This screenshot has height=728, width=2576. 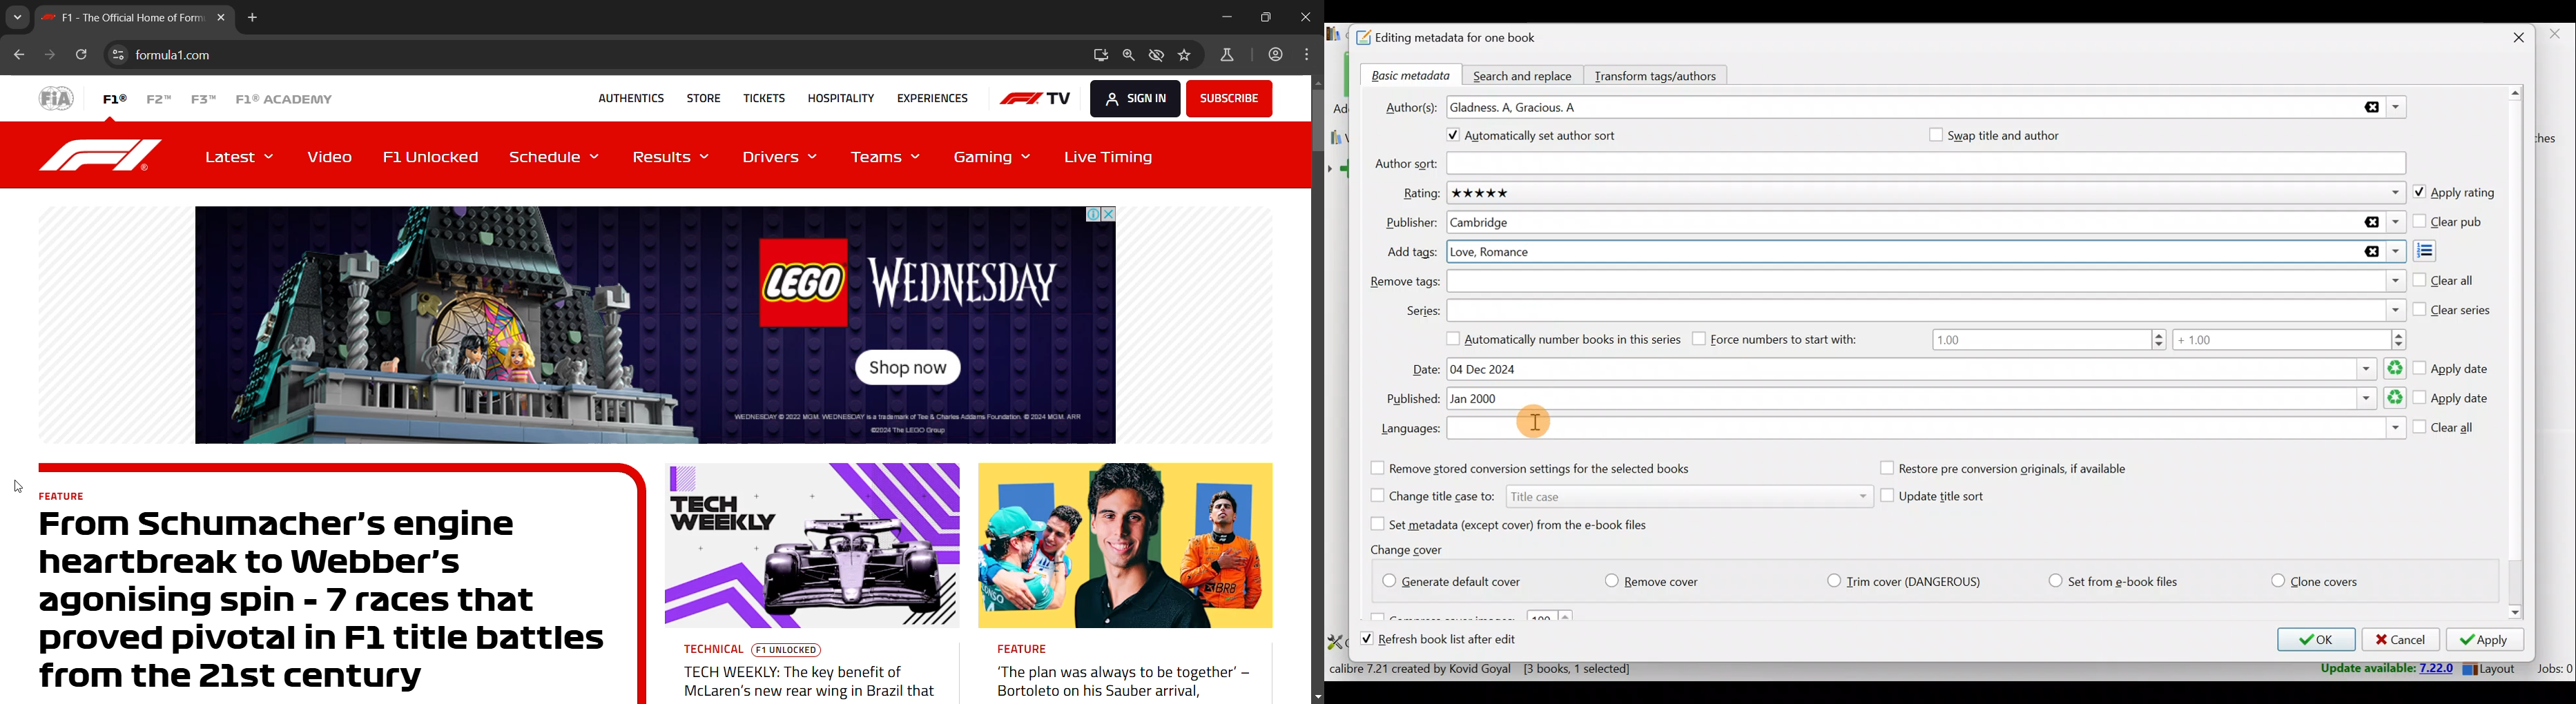 I want to click on click to go back, so click(x=19, y=57).